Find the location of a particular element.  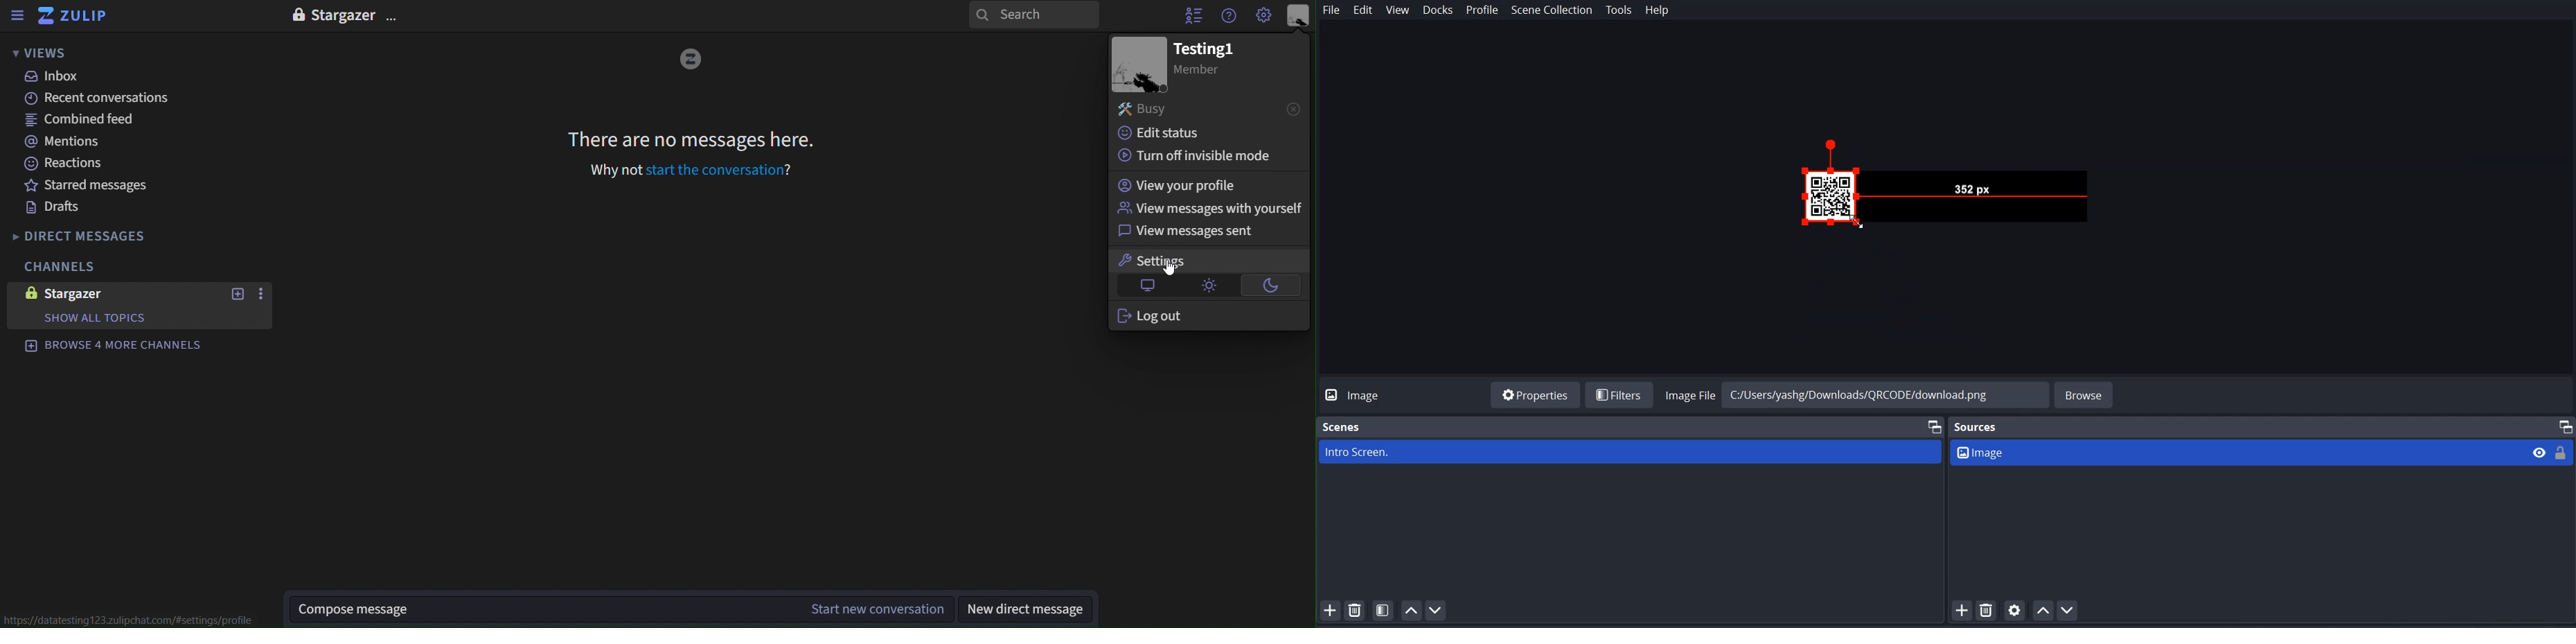

Help is located at coordinates (1657, 11).